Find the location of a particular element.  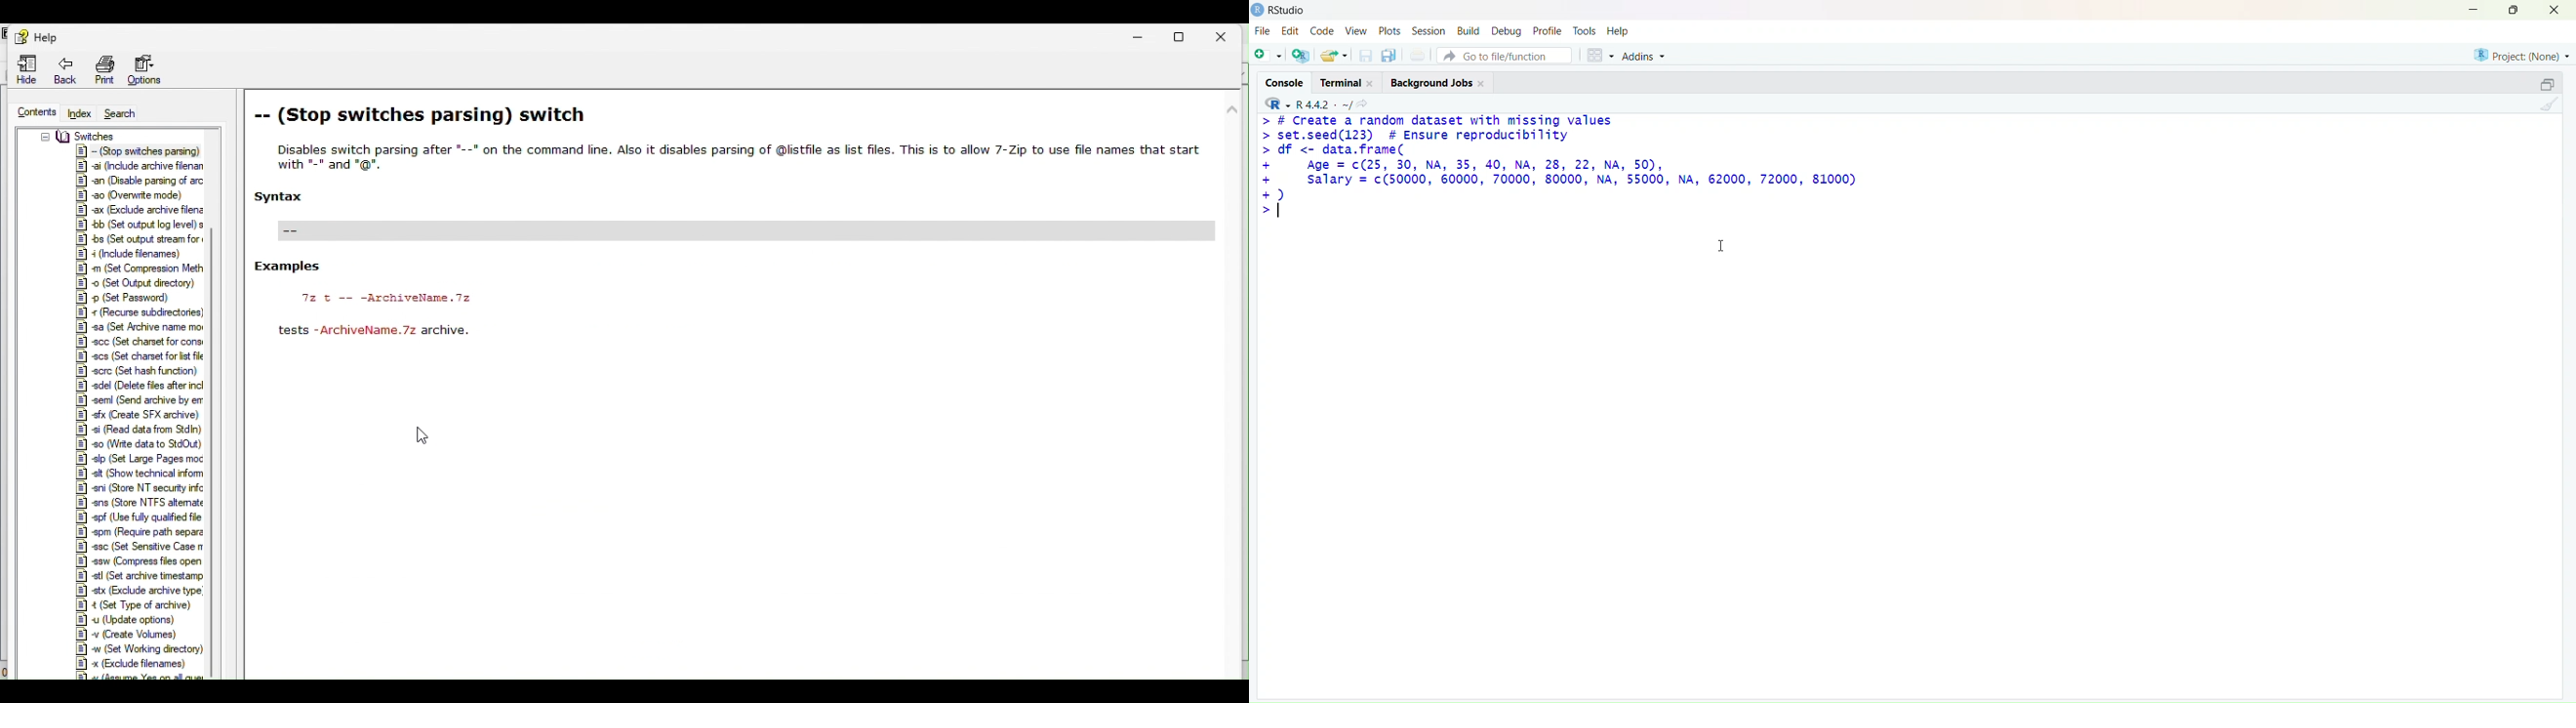

help is located at coordinates (1619, 31).